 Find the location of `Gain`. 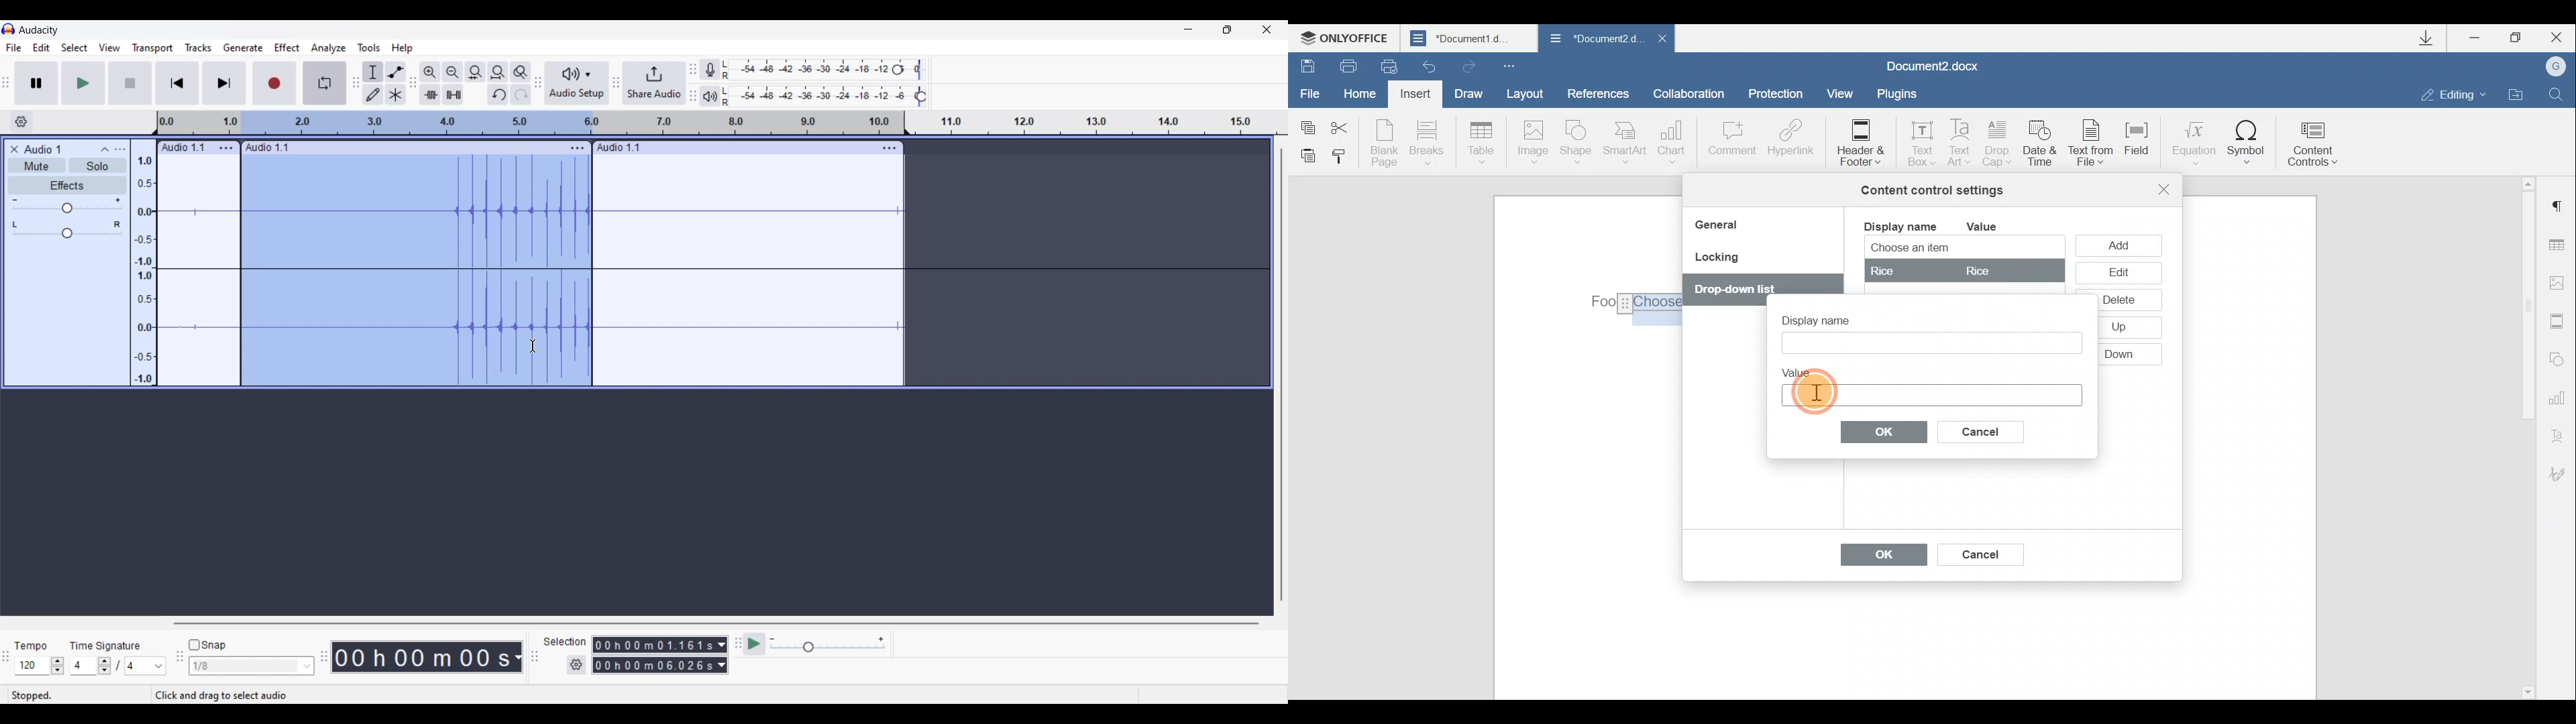

Gain is located at coordinates (67, 208).